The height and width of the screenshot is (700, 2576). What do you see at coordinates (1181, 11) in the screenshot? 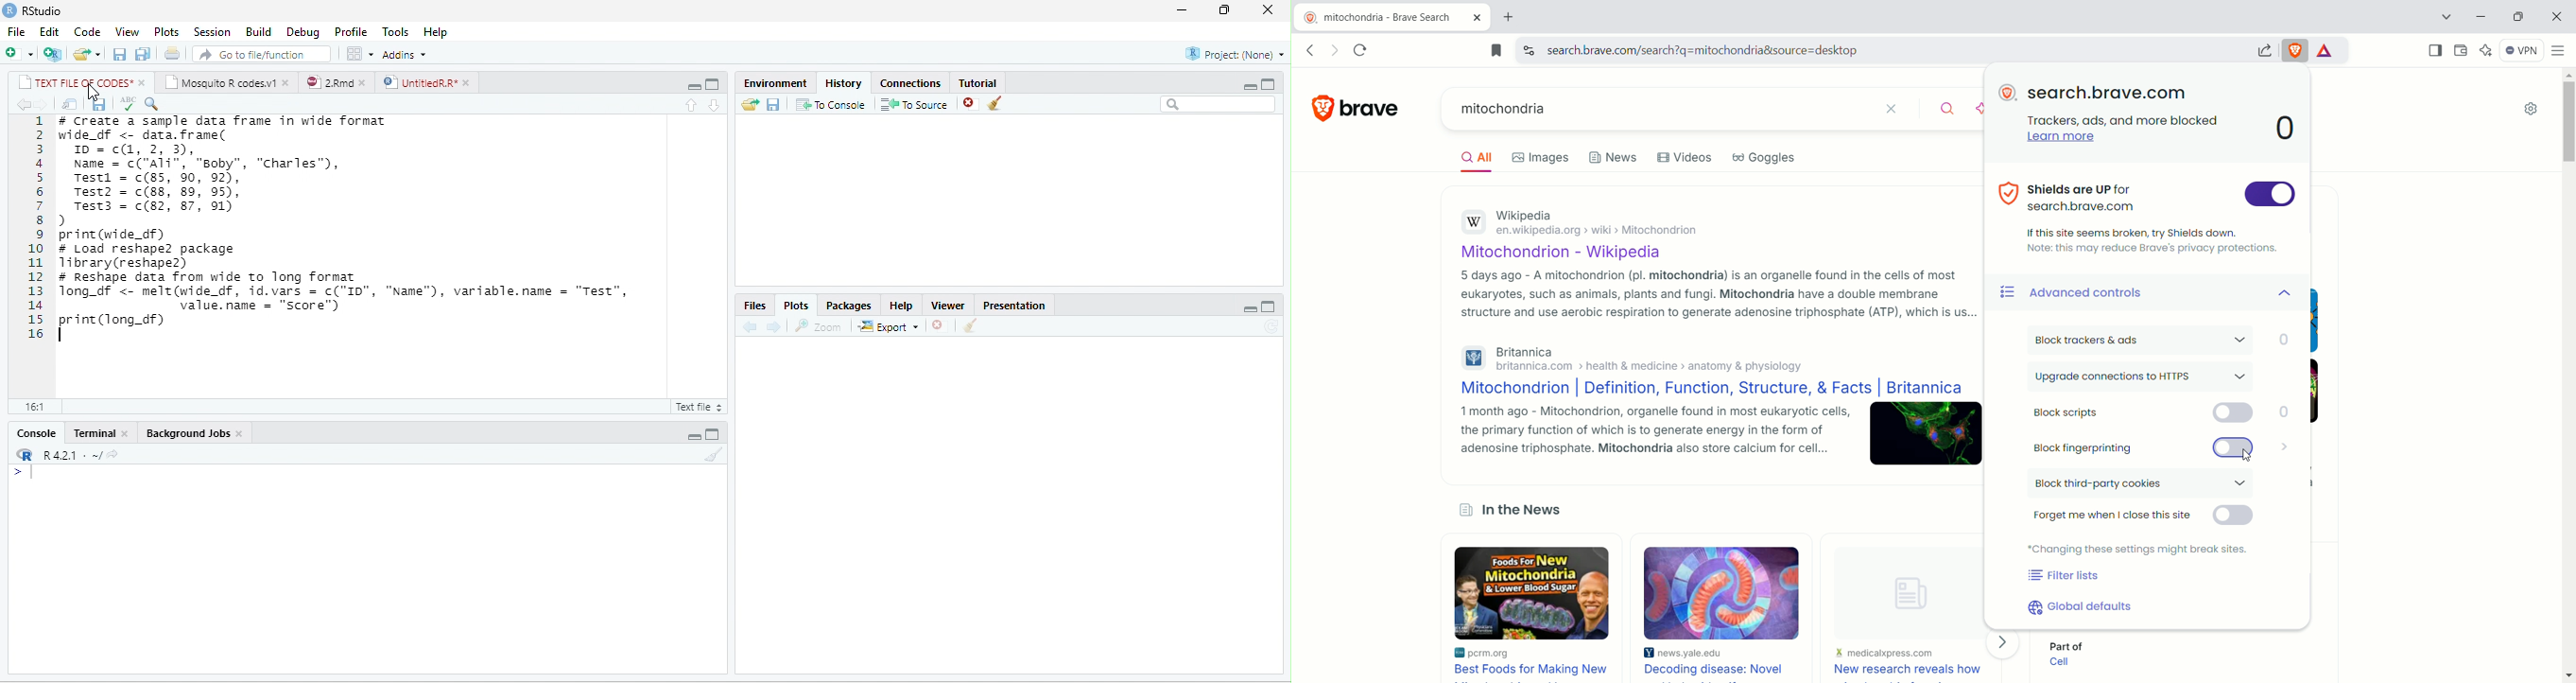
I see `minimize` at bounding box center [1181, 11].